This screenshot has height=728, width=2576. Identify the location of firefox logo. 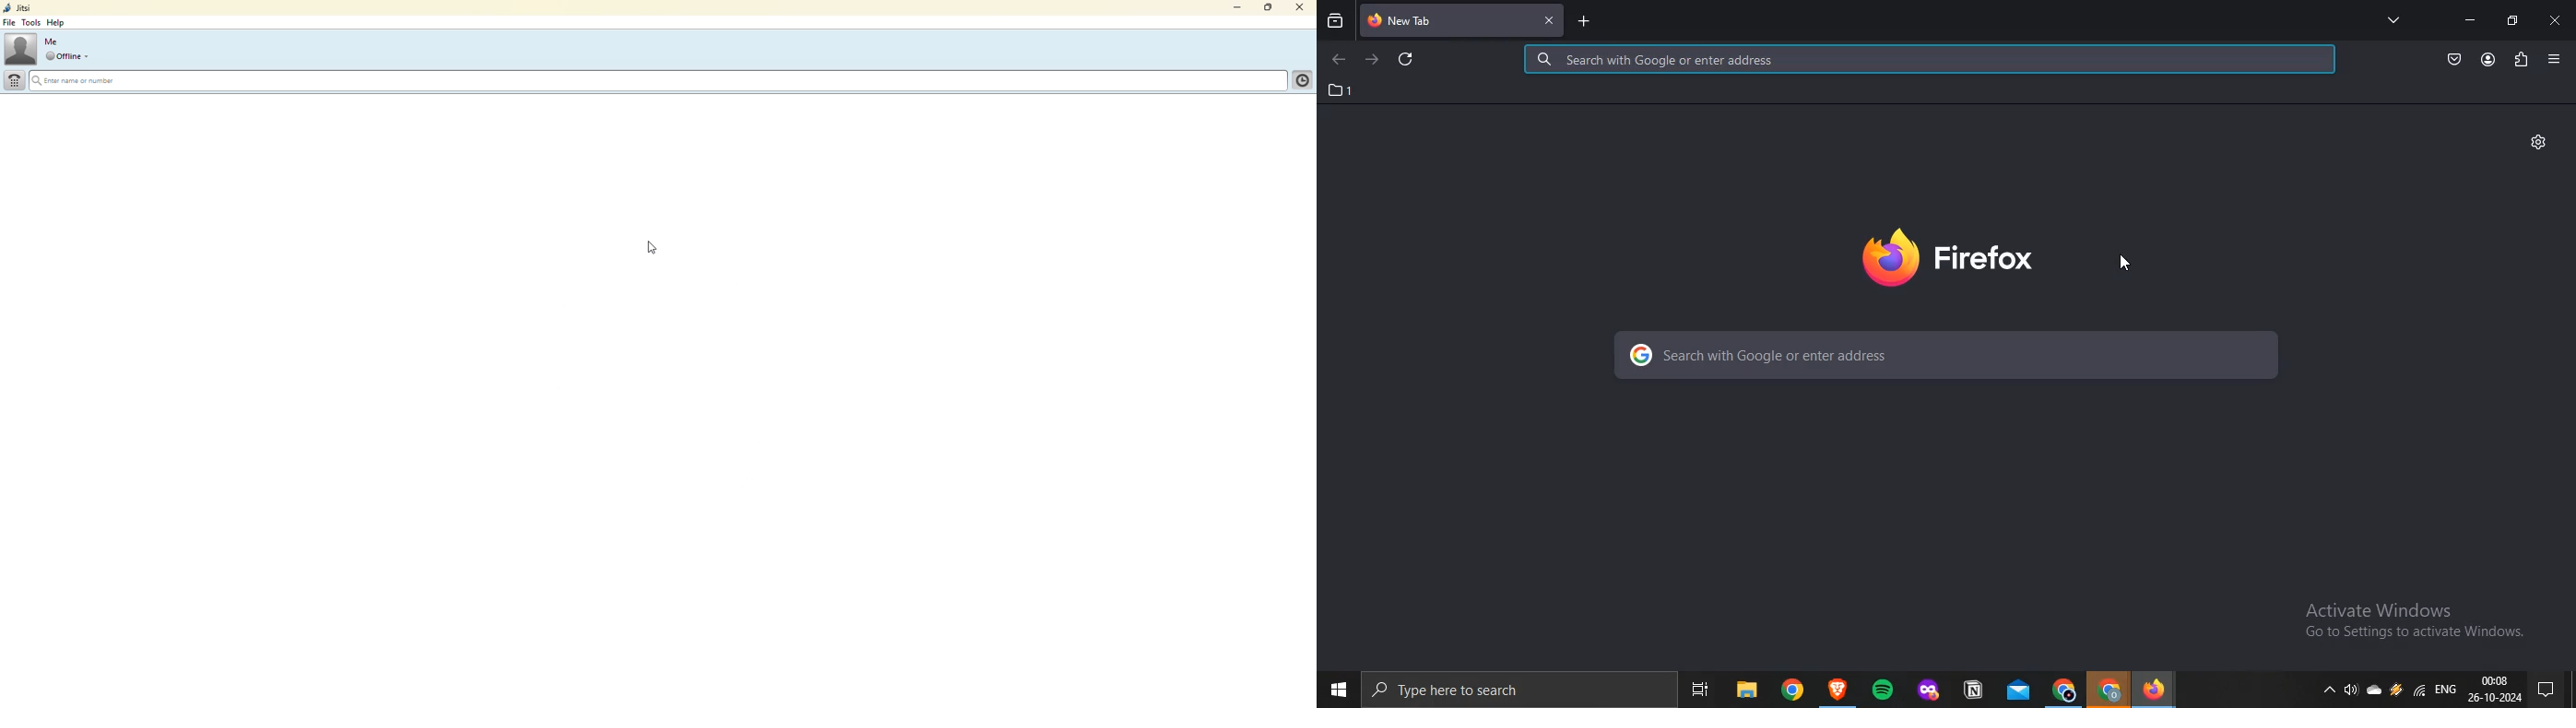
(1949, 257).